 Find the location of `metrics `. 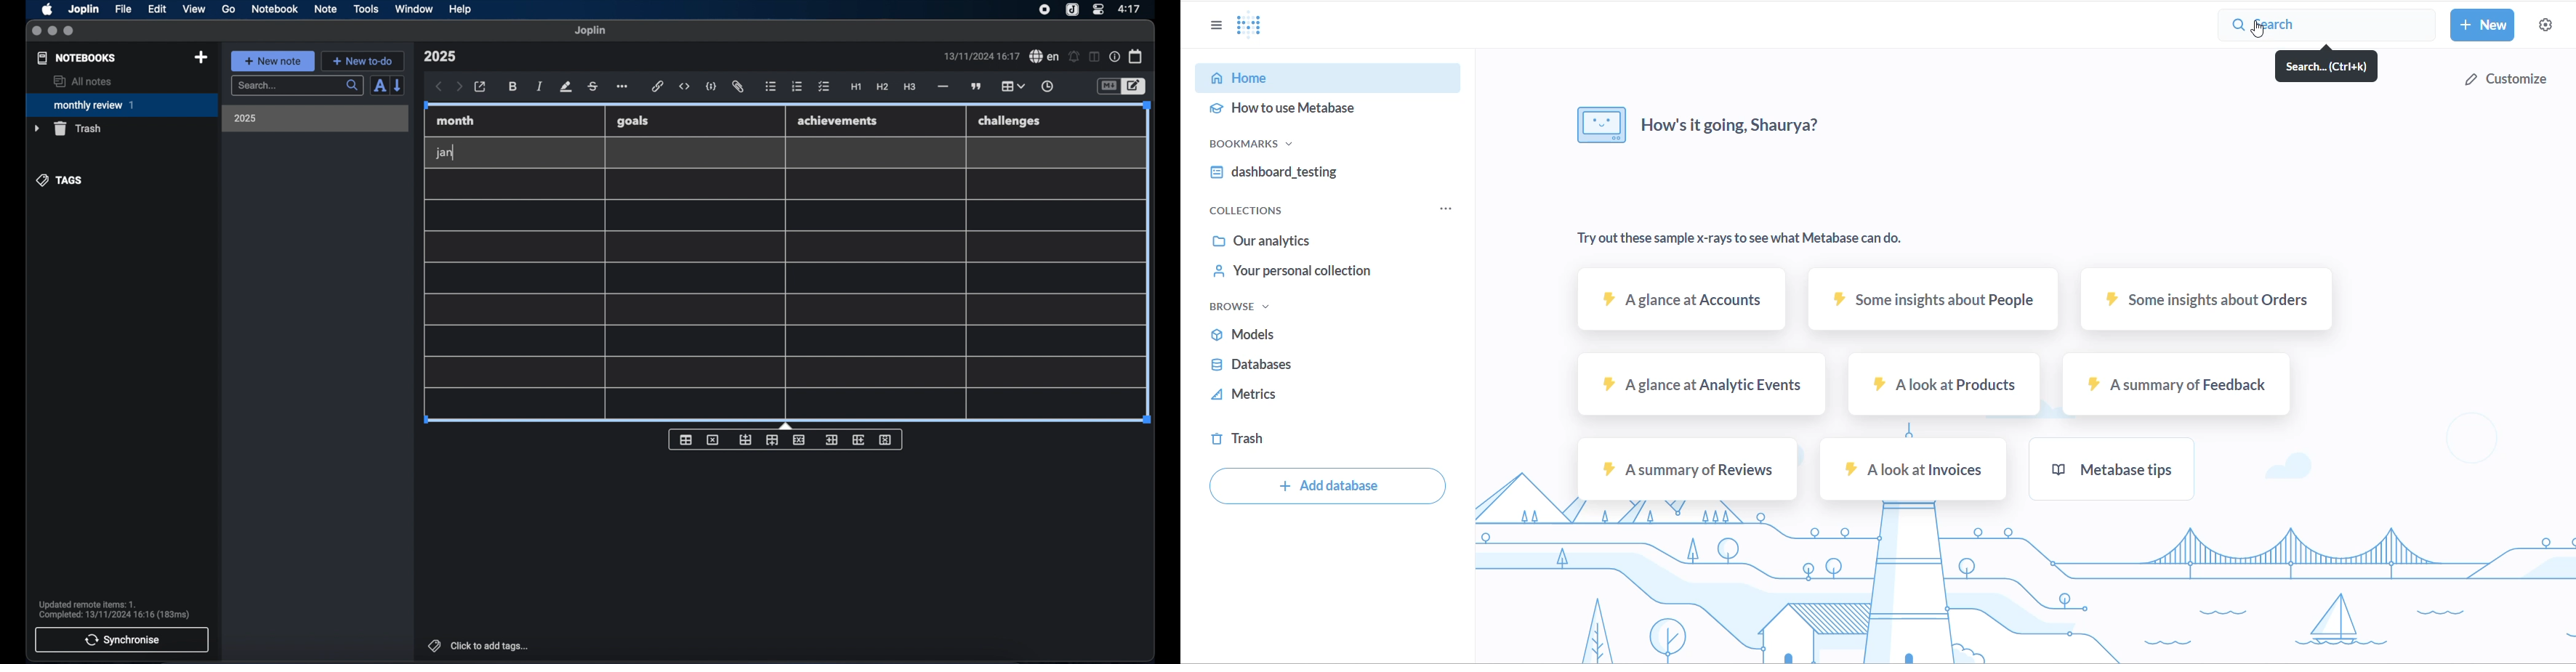

metrics  is located at coordinates (1306, 397).